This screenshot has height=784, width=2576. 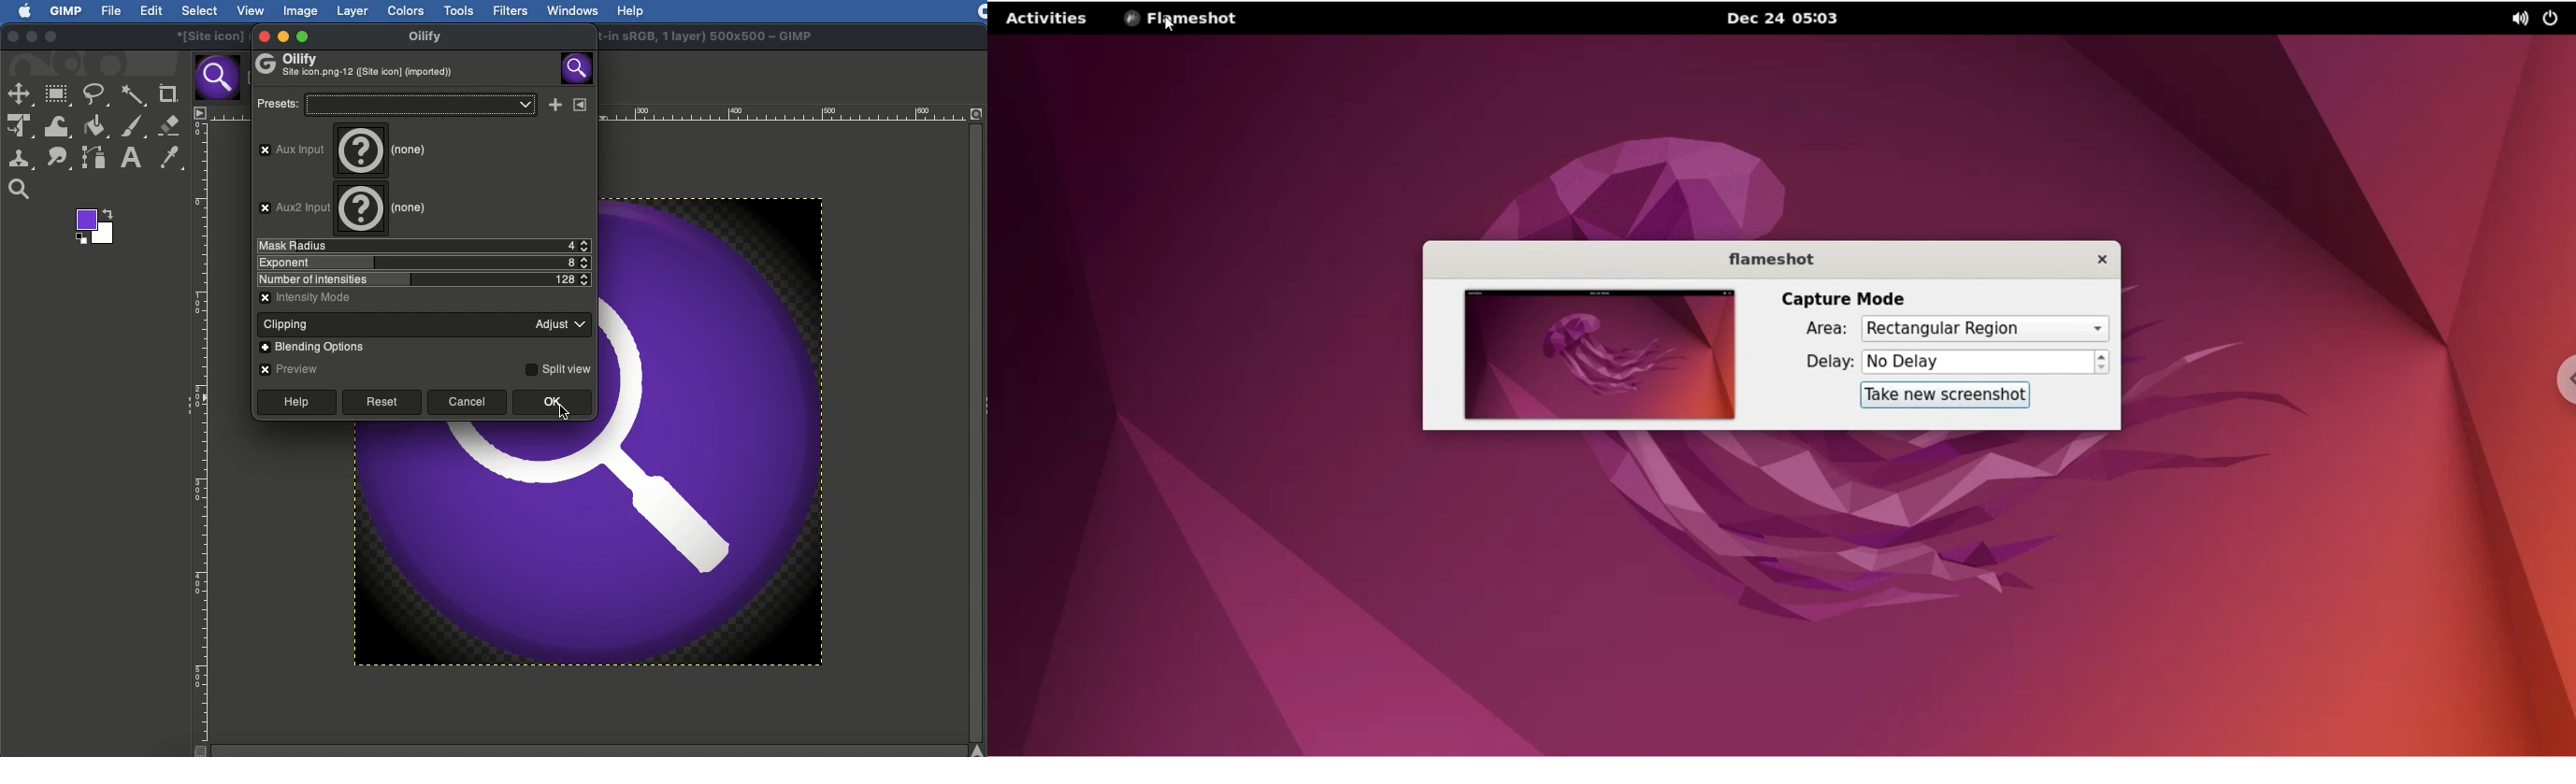 I want to click on Crop, so click(x=166, y=92).